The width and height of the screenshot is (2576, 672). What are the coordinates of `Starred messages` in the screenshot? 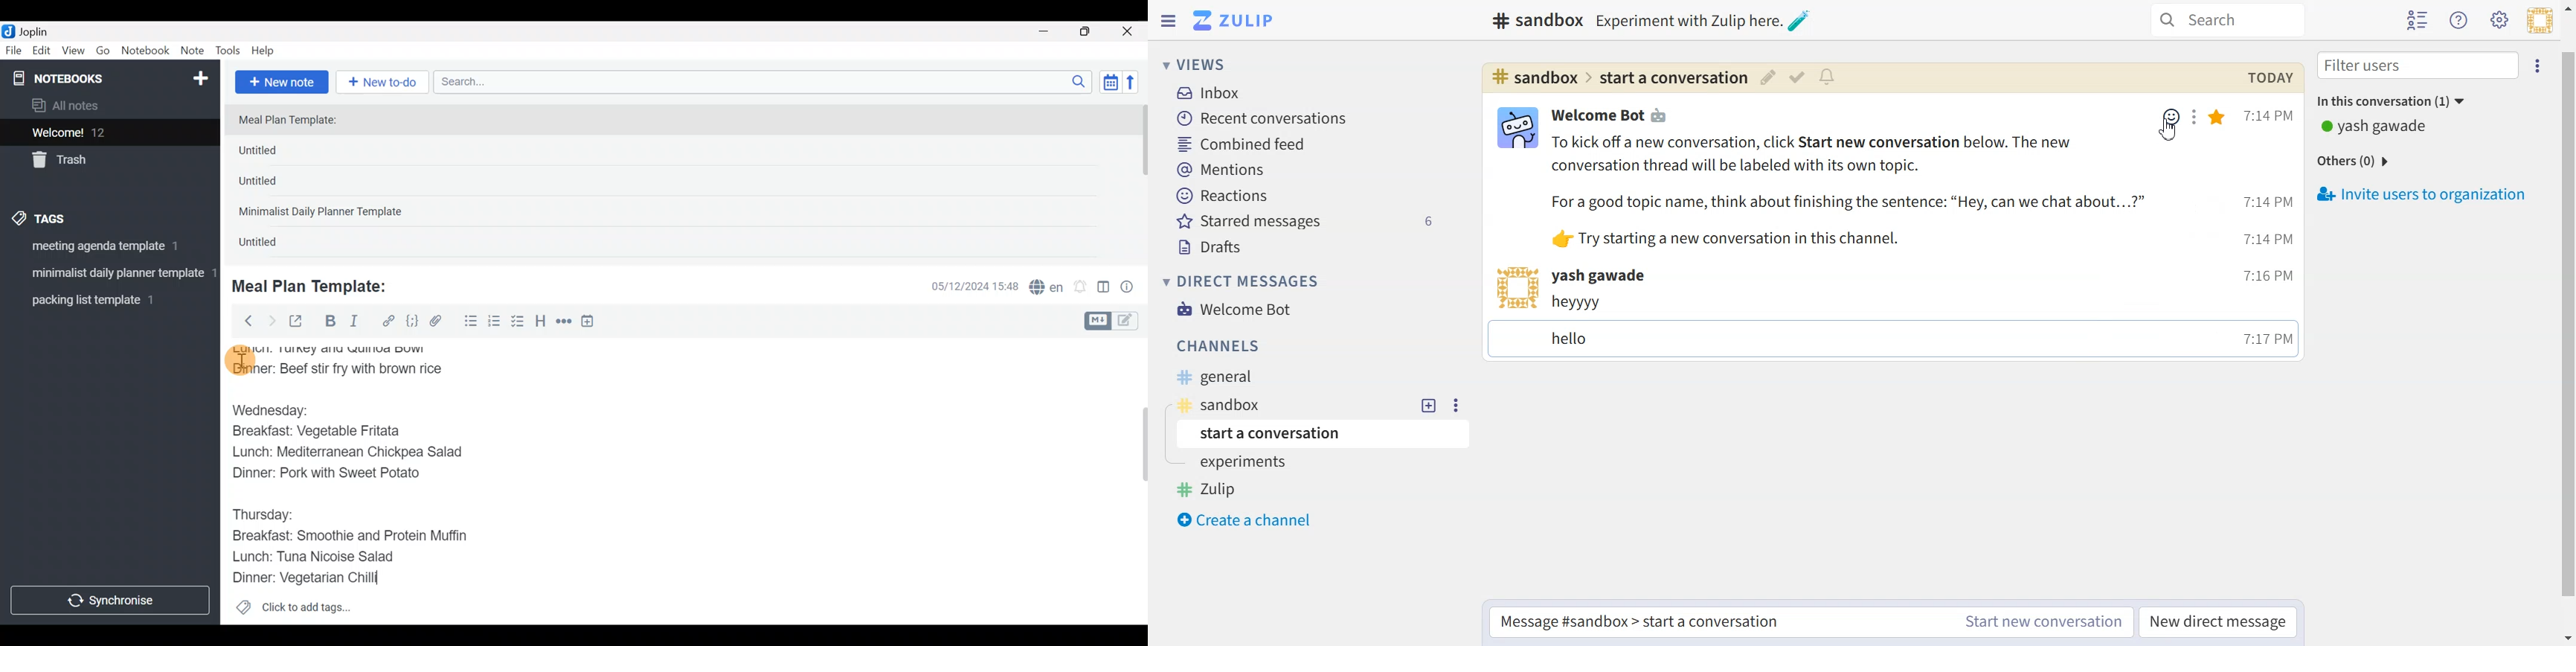 It's located at (1309, 220).